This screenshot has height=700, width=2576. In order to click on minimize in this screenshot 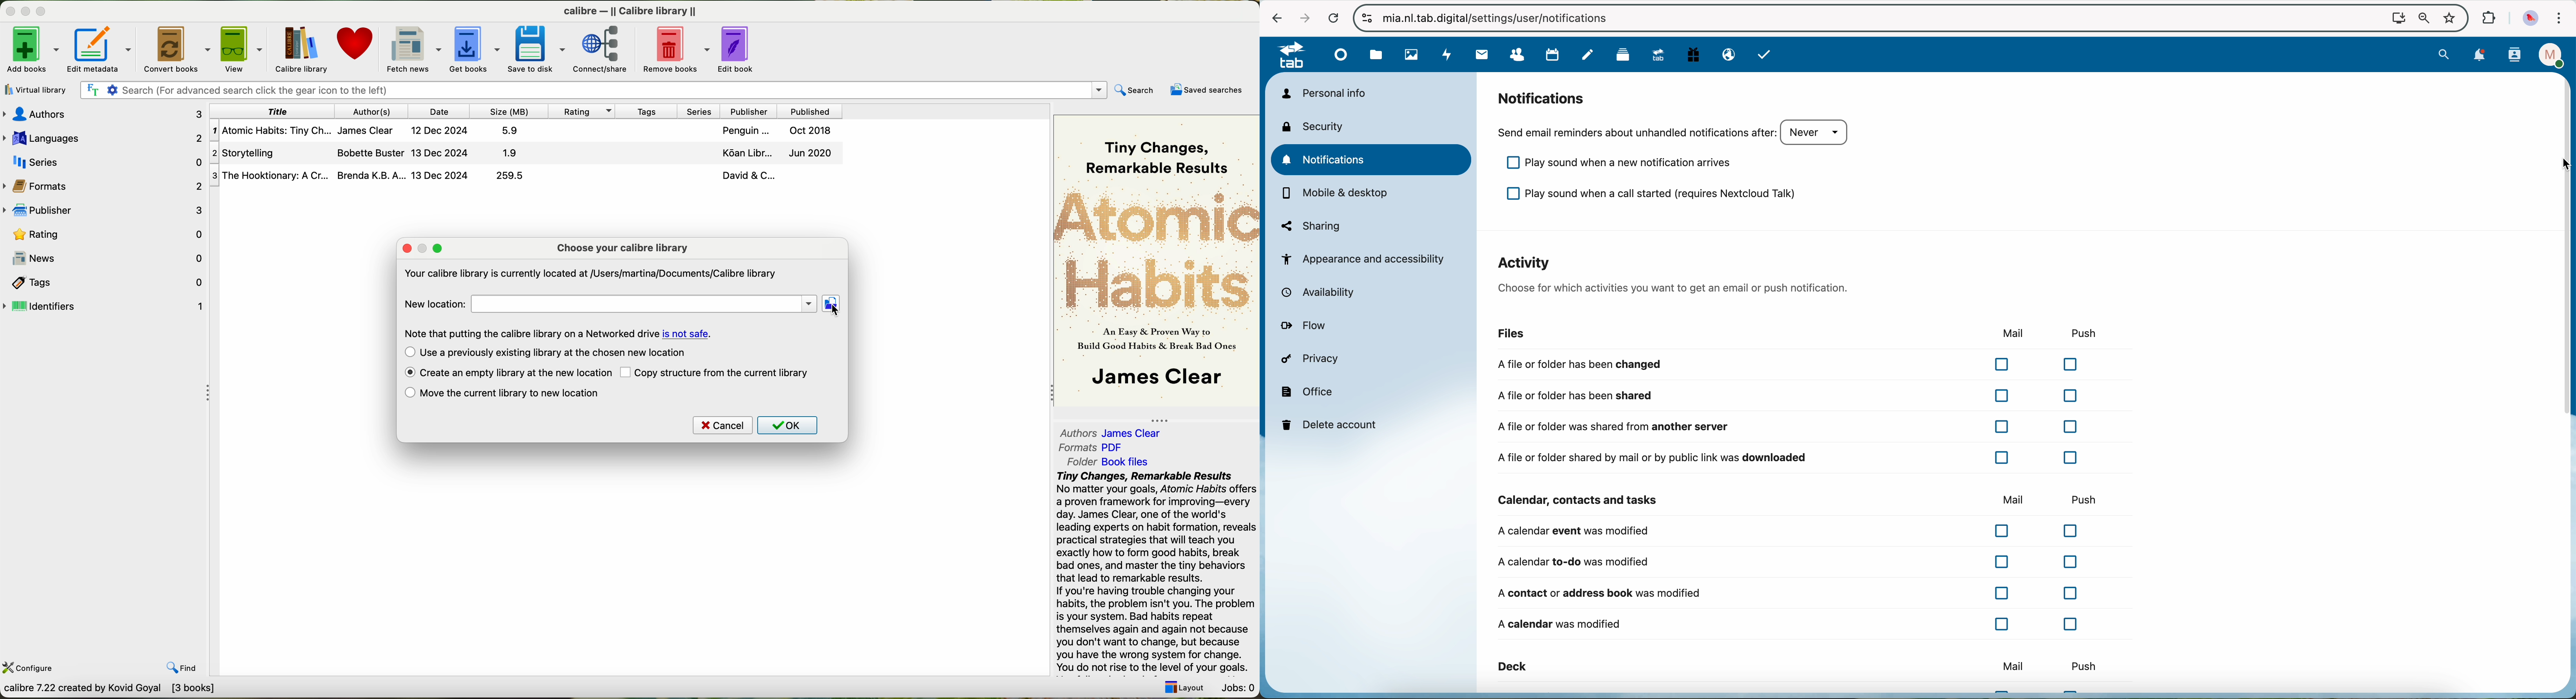, I will do `click(426, 249)`.